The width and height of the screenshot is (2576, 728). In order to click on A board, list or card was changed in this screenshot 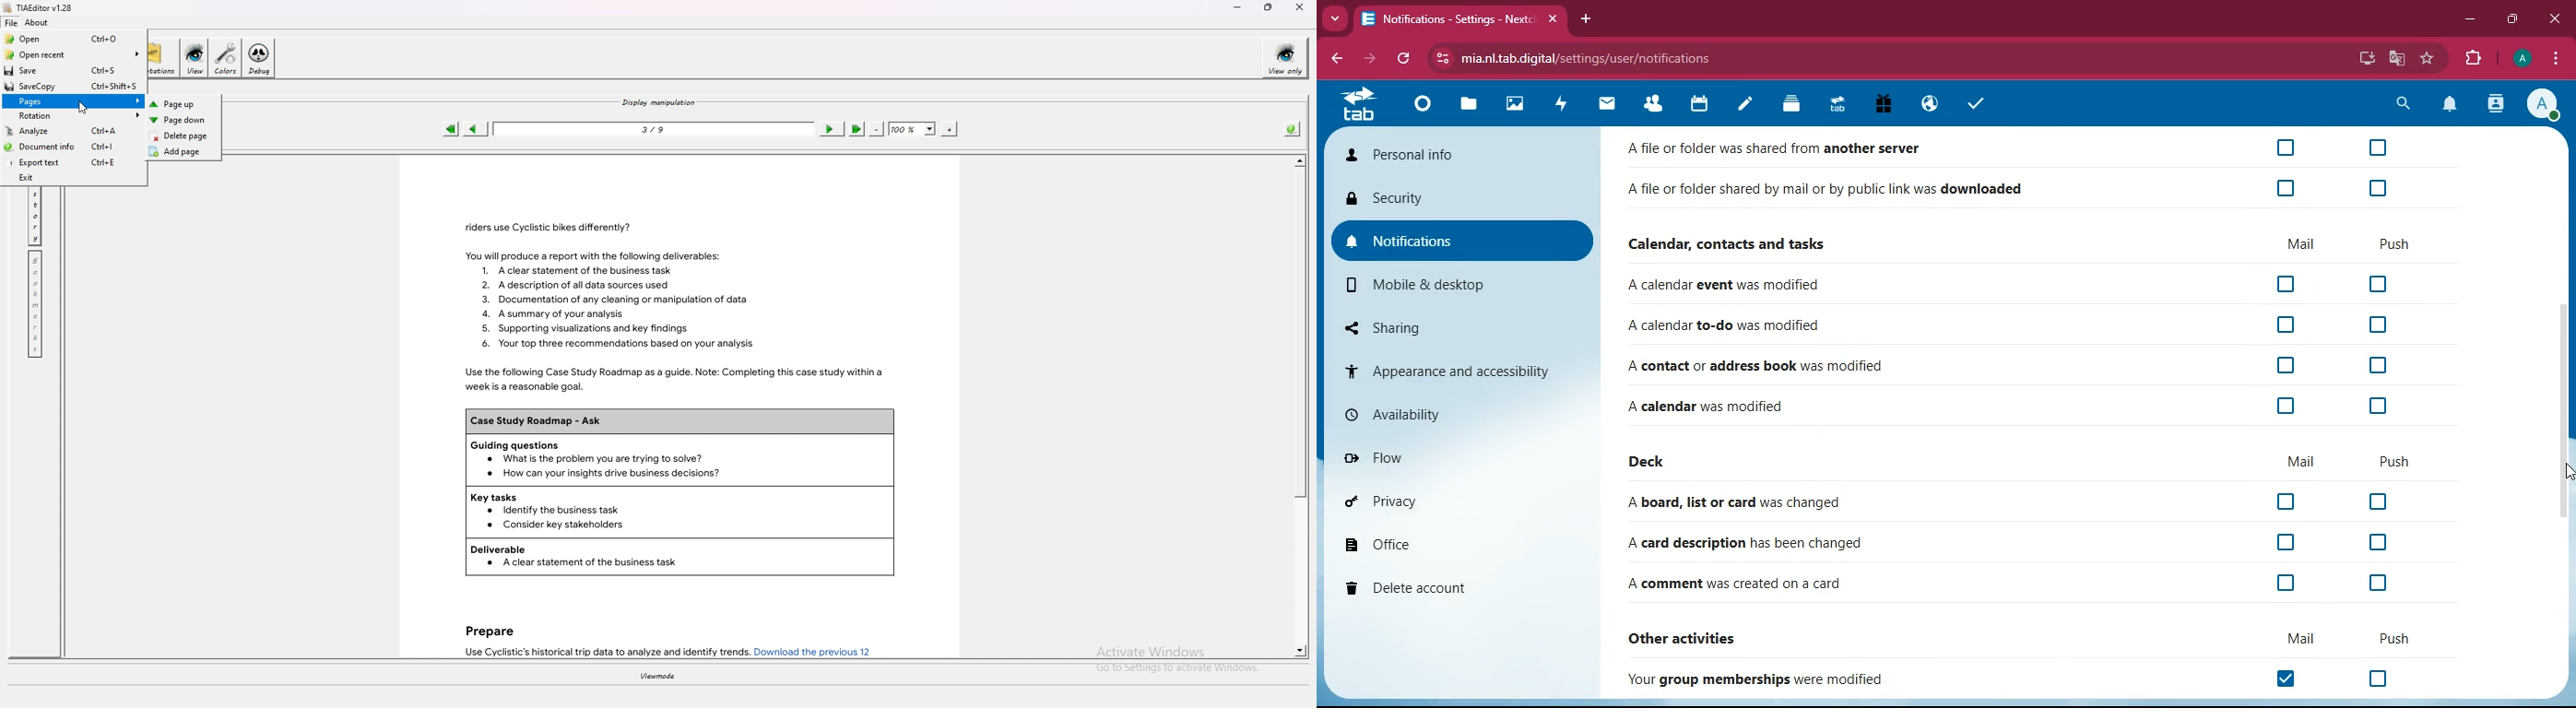, I will do `click(1741, 503)`.